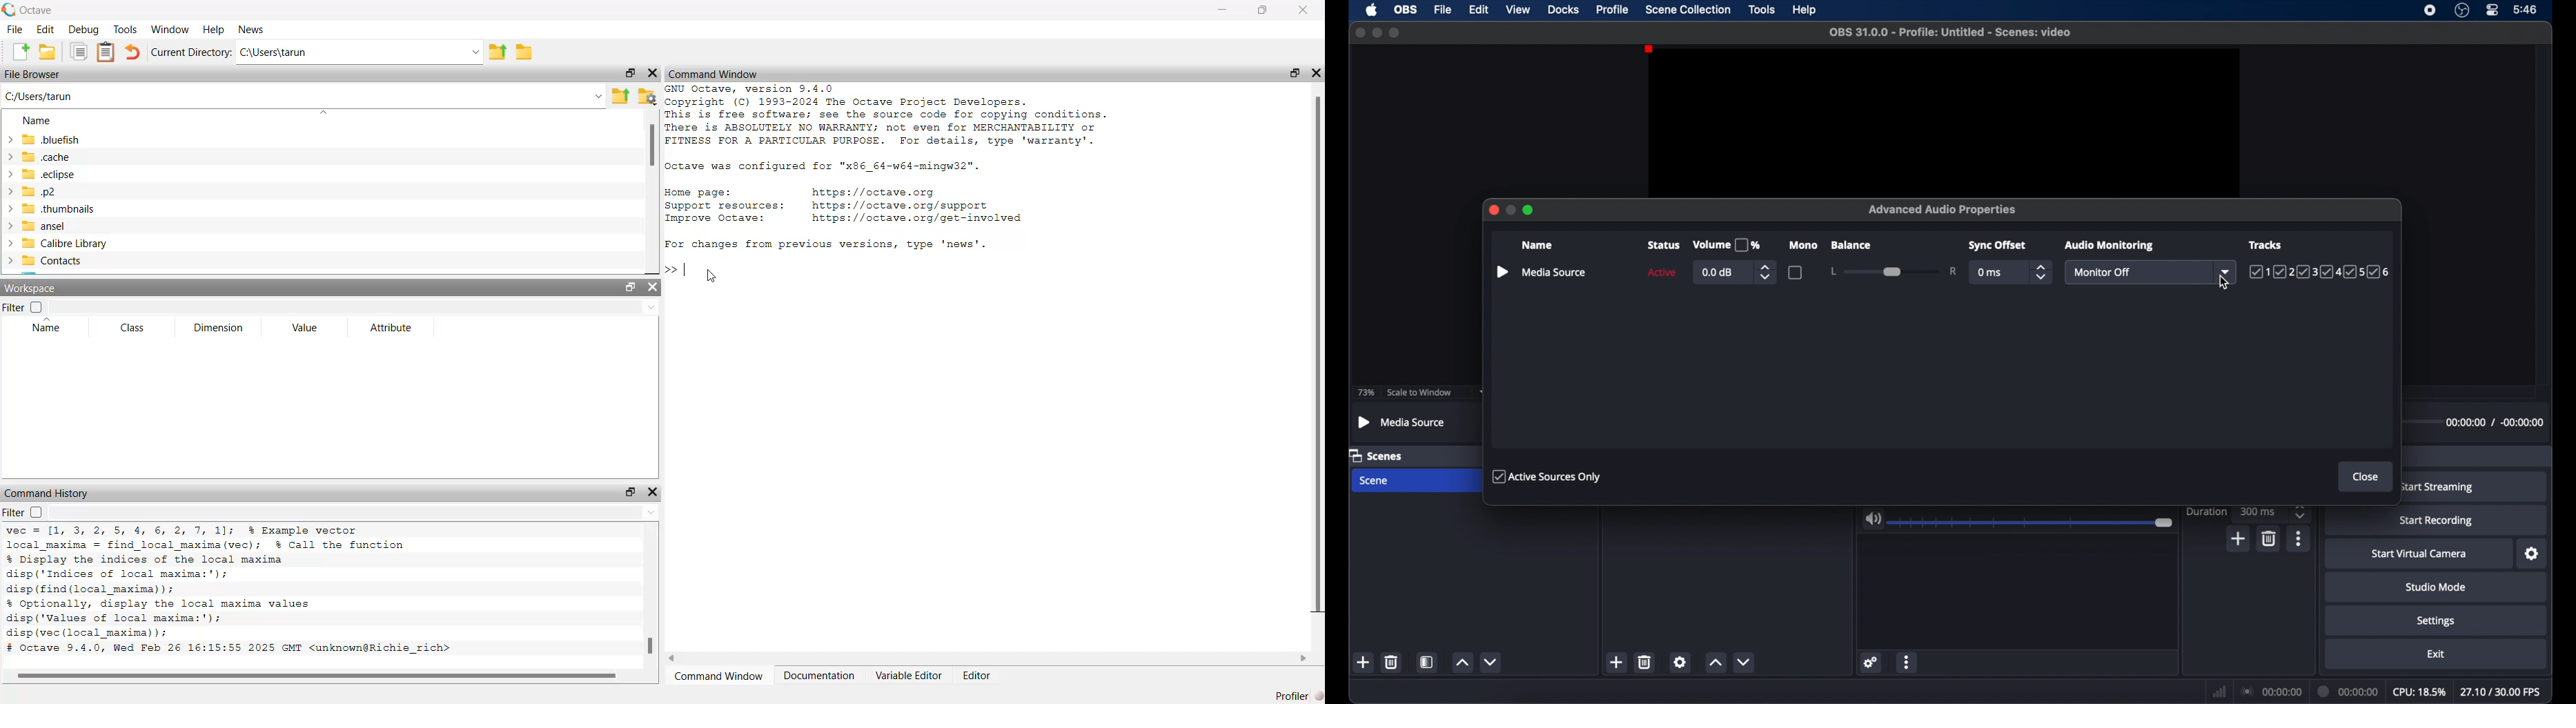  Describe the element at coordinates (2300, 512) in the screenshot. I see `stepper buttons` at that location.